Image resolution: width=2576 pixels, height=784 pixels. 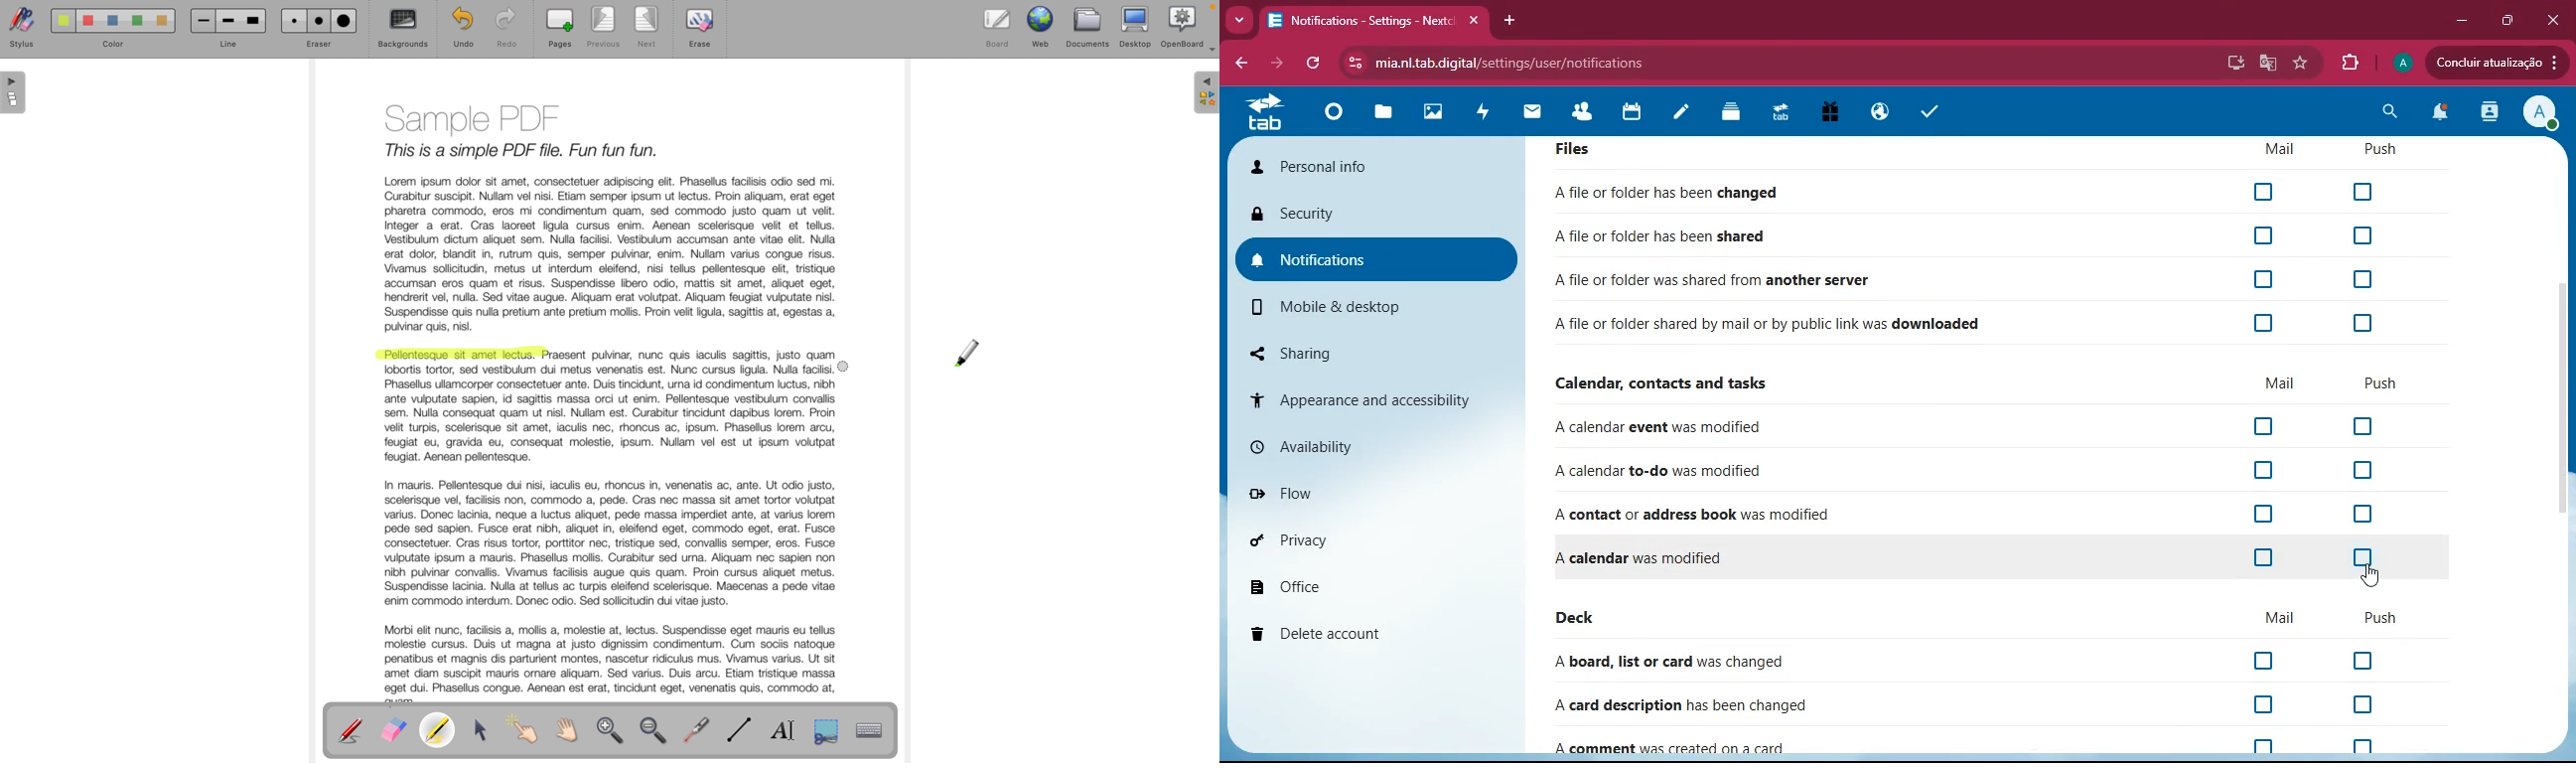 What do you see at coordinates (1360, 308) in the screenshot?
I see `mobile` at bounding box center [1360, 308].